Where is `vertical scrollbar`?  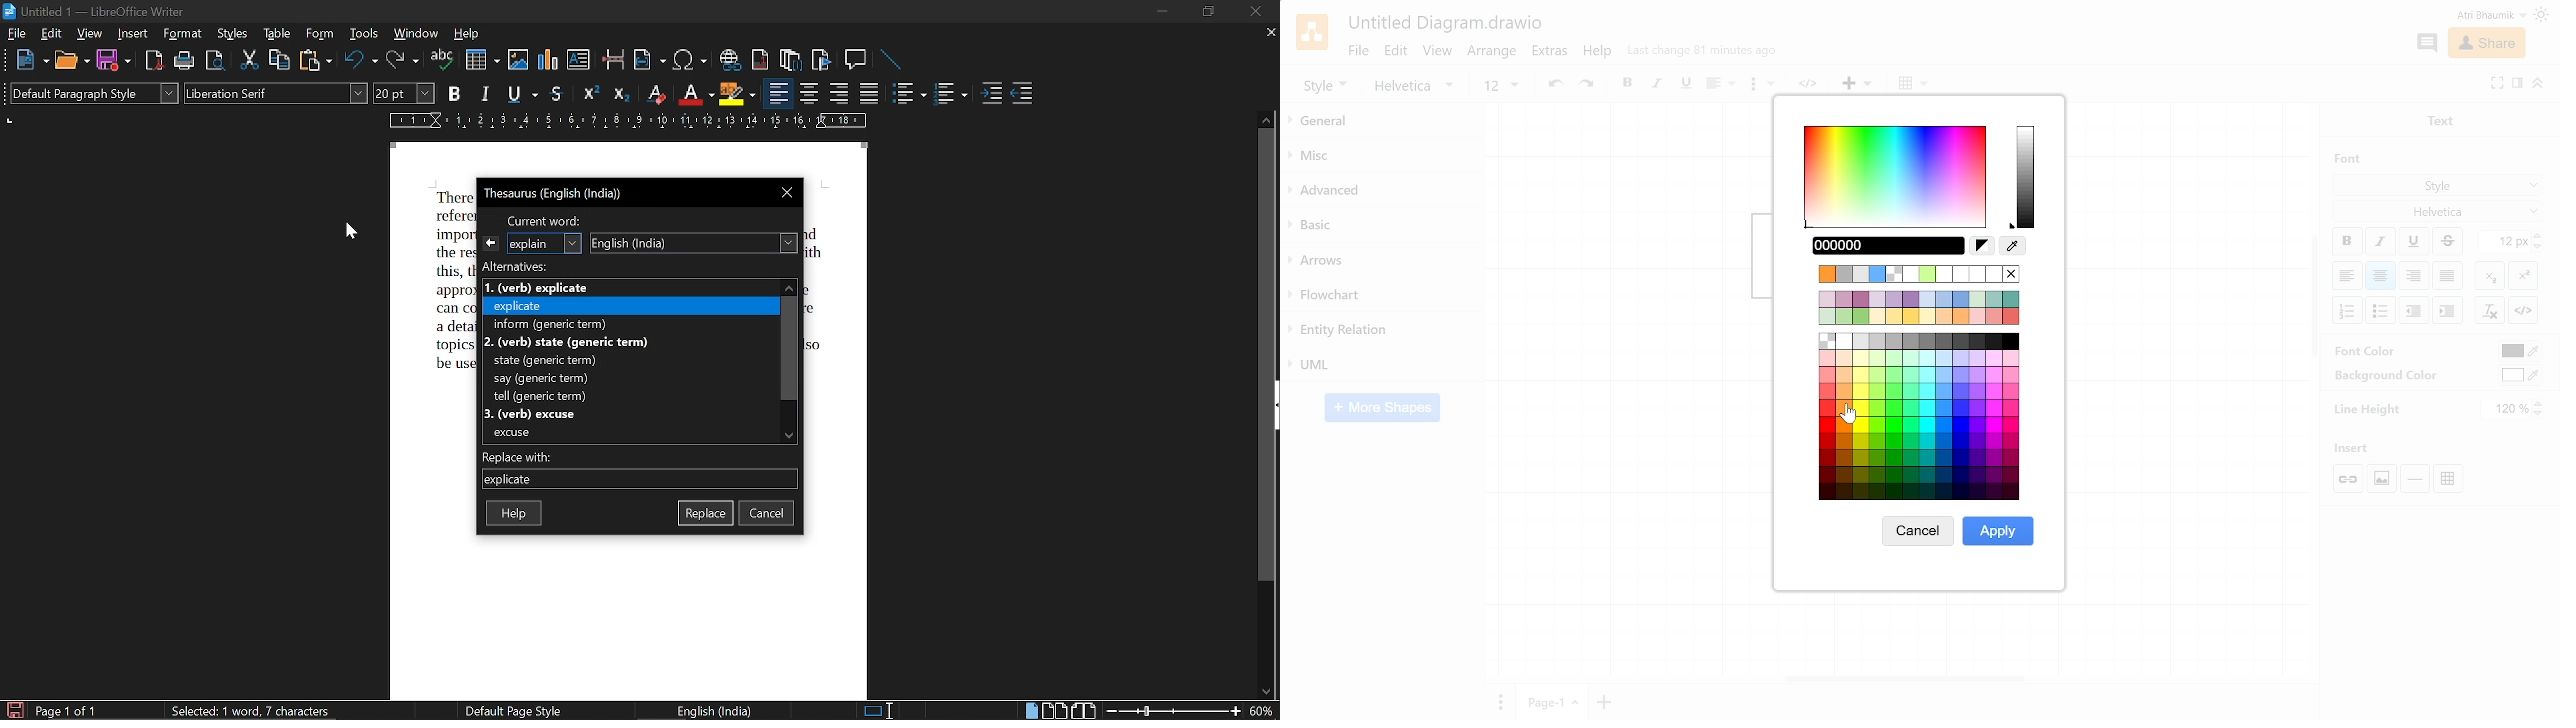
vertical scrollbar is located at coordinates (789, 350).